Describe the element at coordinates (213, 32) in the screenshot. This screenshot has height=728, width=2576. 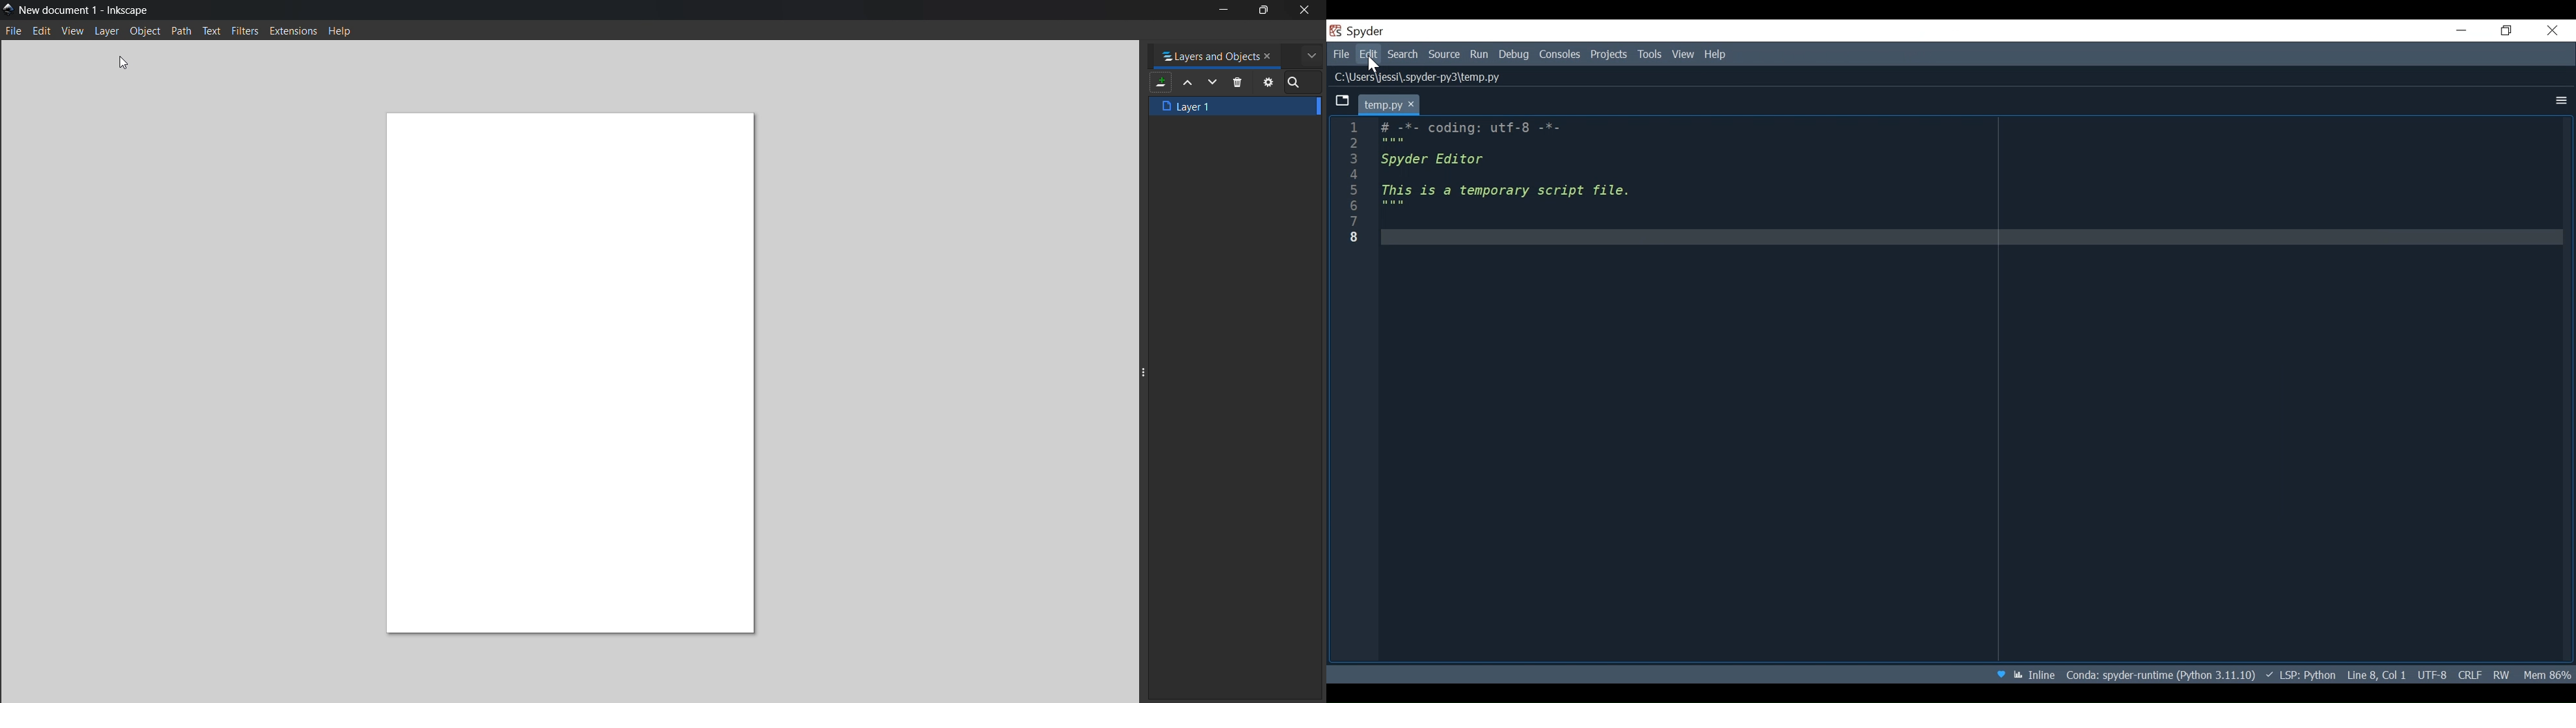
I see `text` at that location.